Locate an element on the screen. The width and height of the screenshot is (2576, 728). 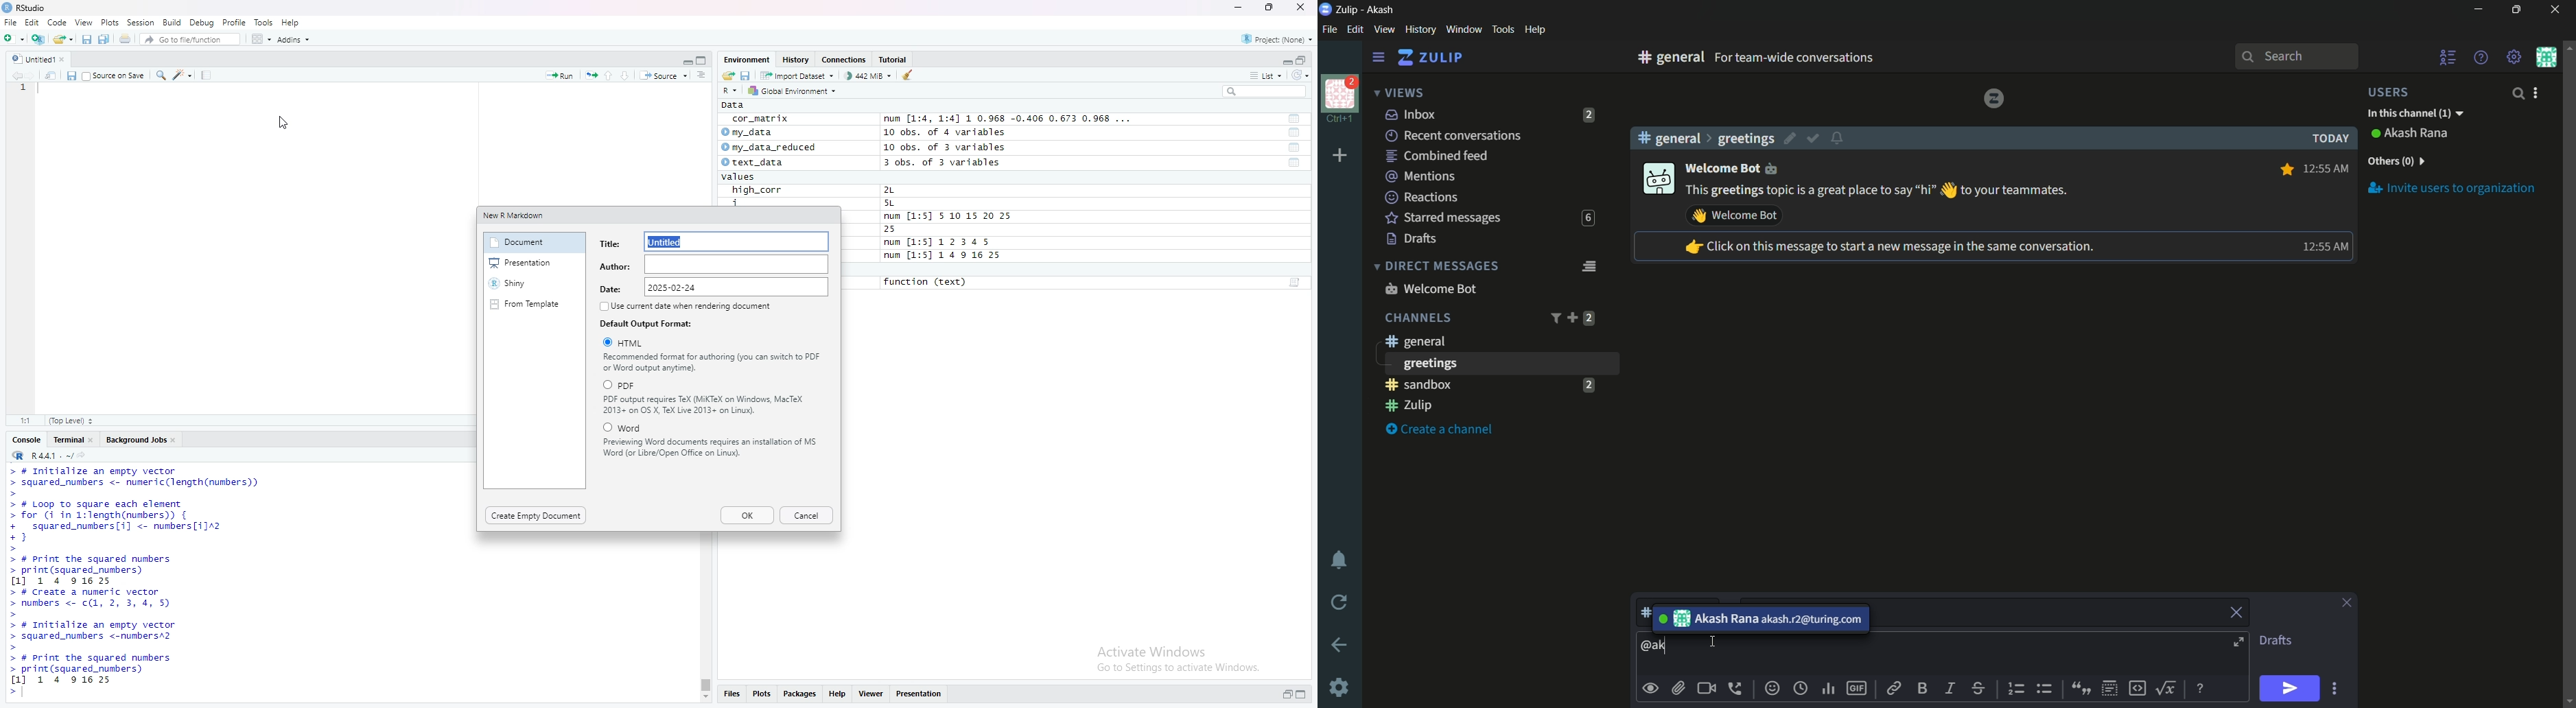
Go to file/function is located at coordinates (191, 39).